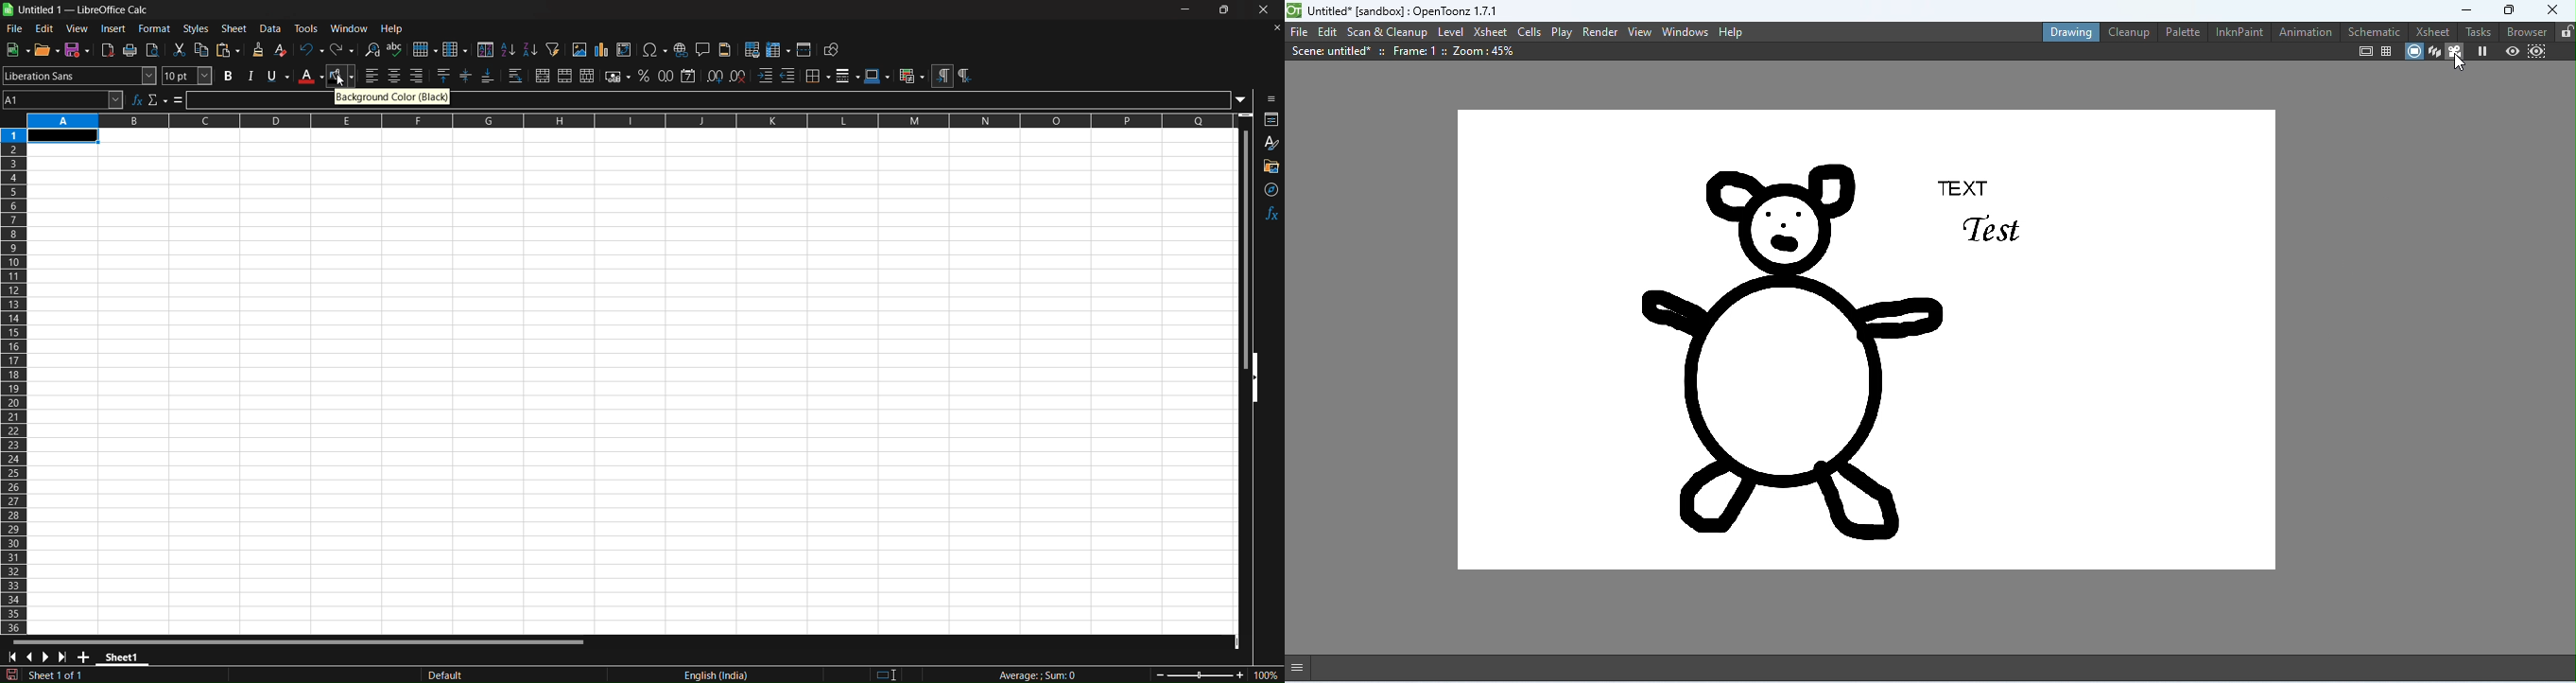 Image resolution: width=2576 pixels, height=700 pixels. I want to click on merge cells , so click(565, 76).